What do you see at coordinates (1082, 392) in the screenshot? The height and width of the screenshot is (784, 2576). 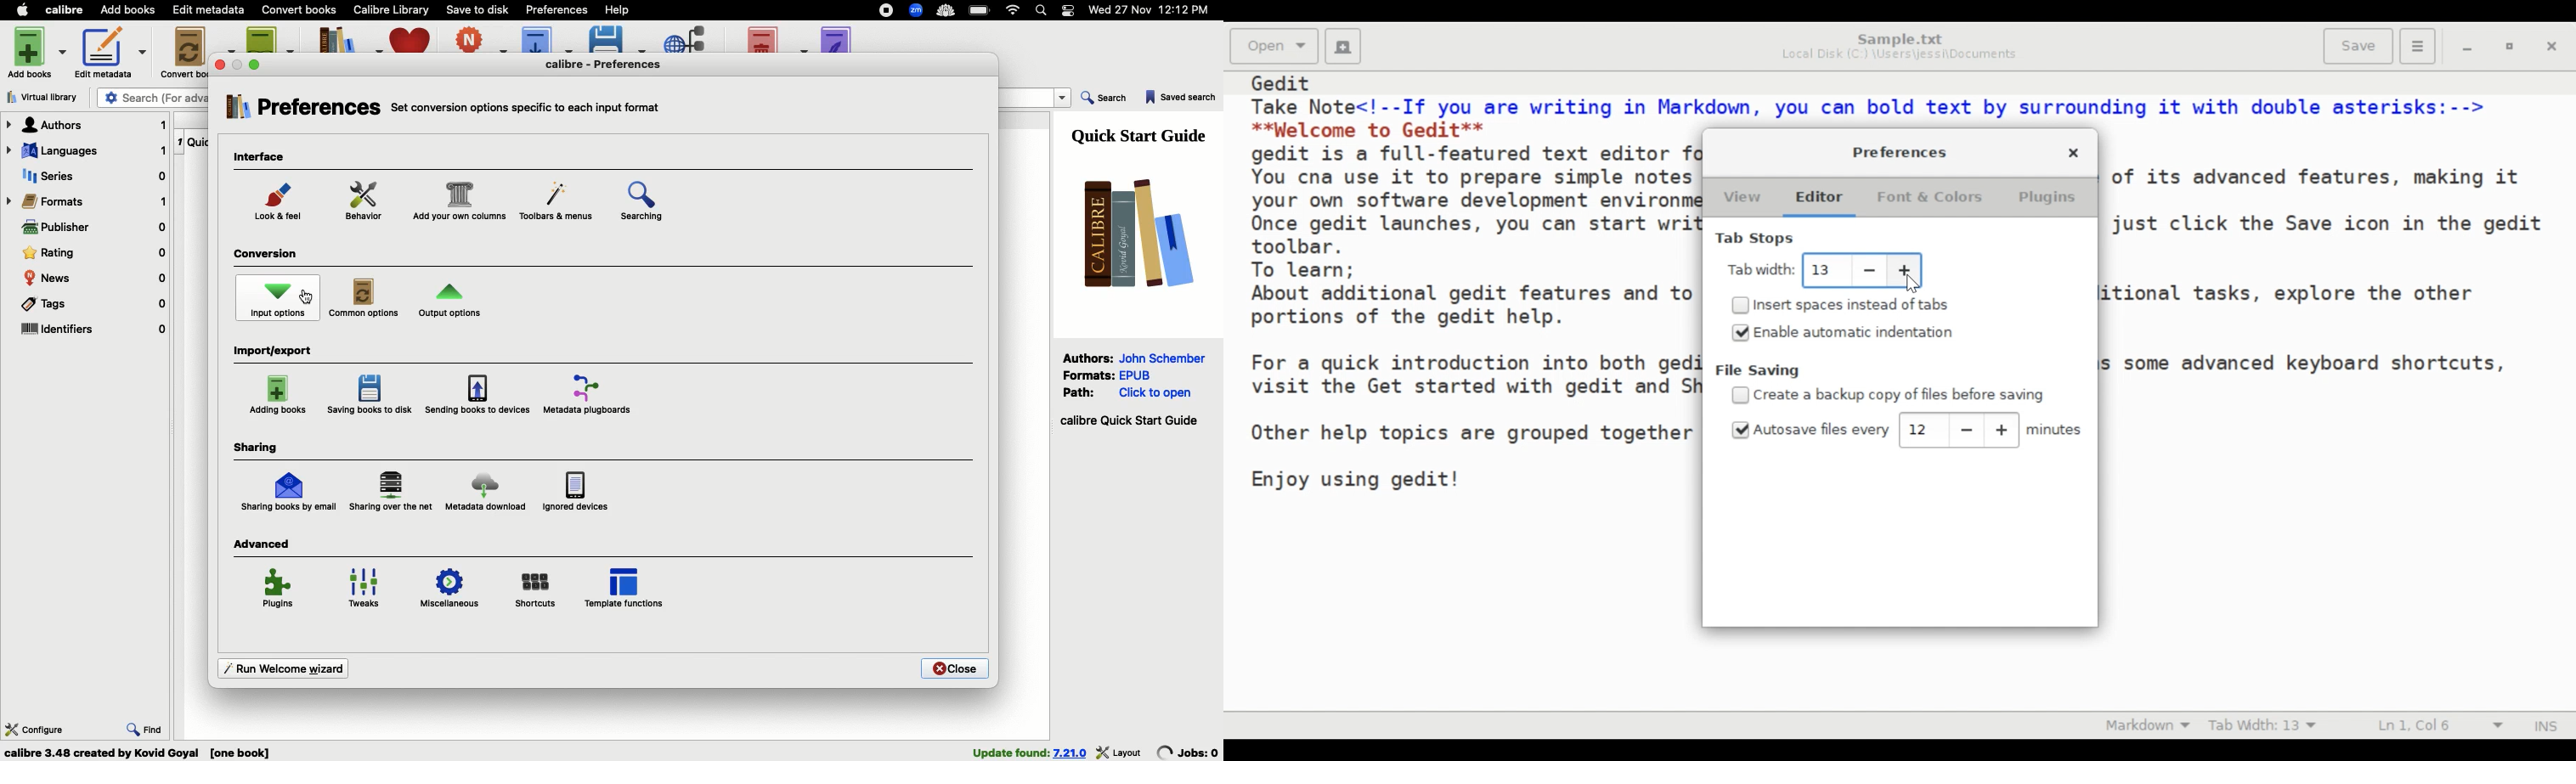 I see `Path` at bounding box center [1082, 392].